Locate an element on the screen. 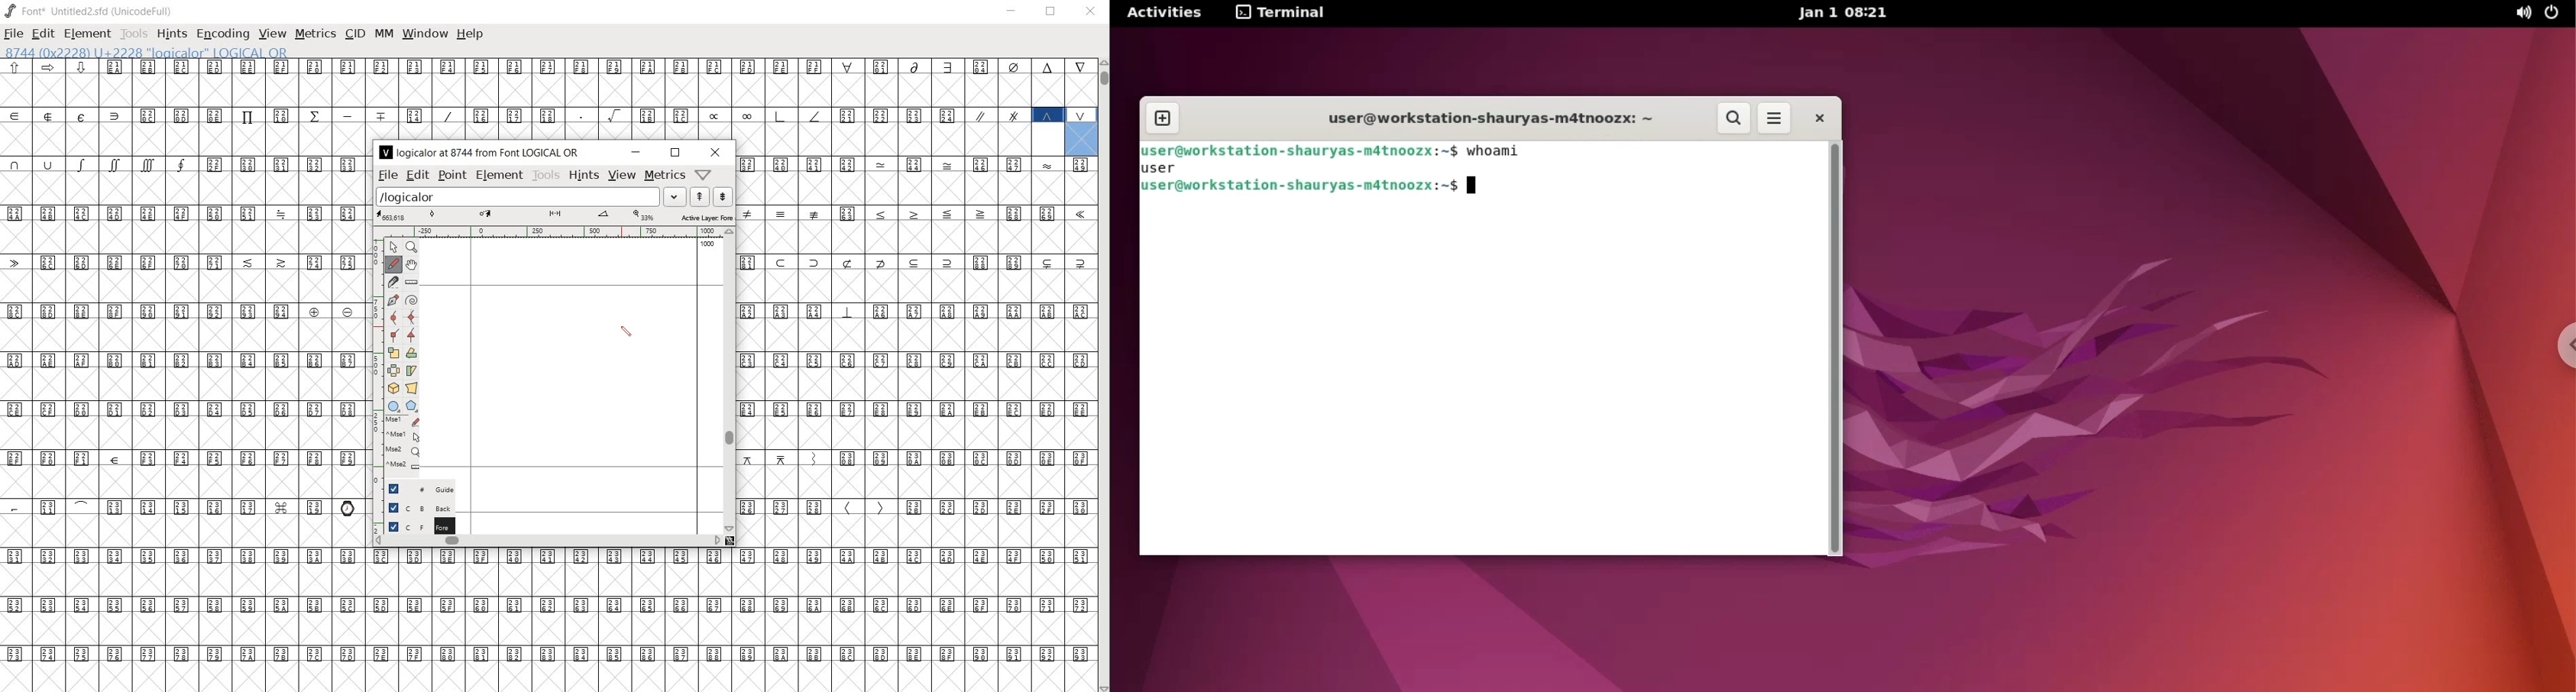 The image size is (2576, 700). scrollbar is located at coordinates (1103, 375).